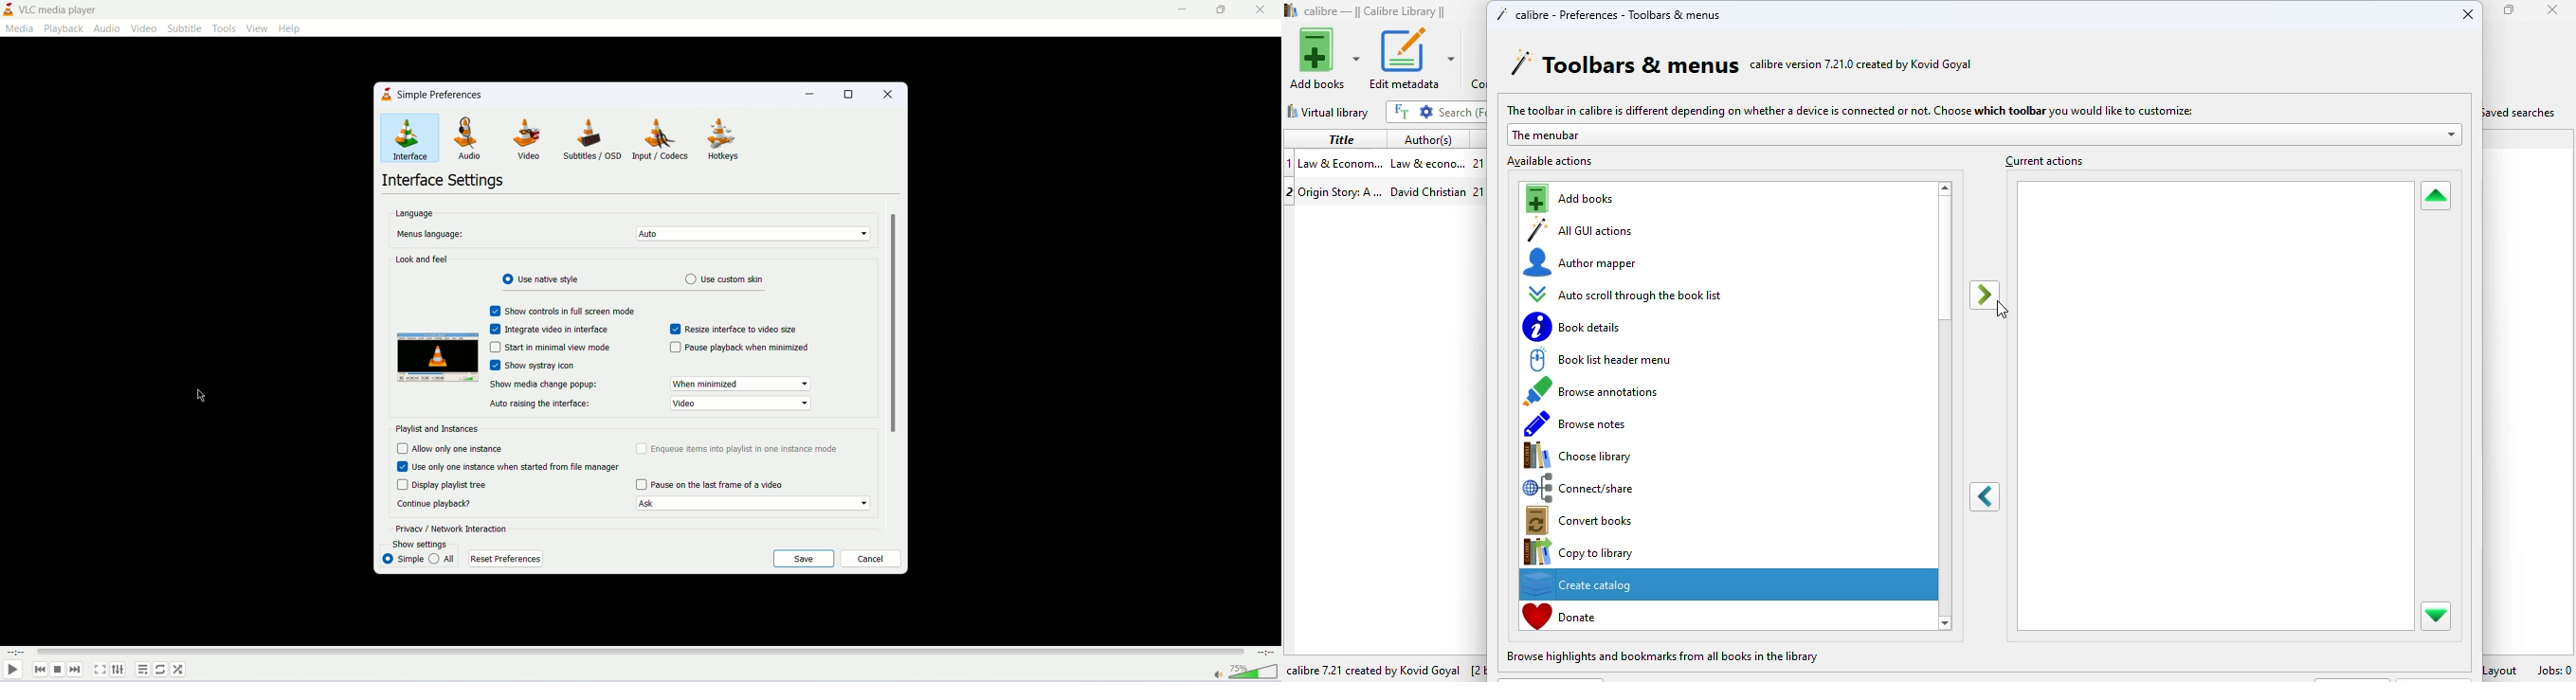 This screenshot has width=2576, height=700. What do you see at coordinates (1267, 654) in the screenshot?
I see `total duration` at bounding box center [1267, 654].